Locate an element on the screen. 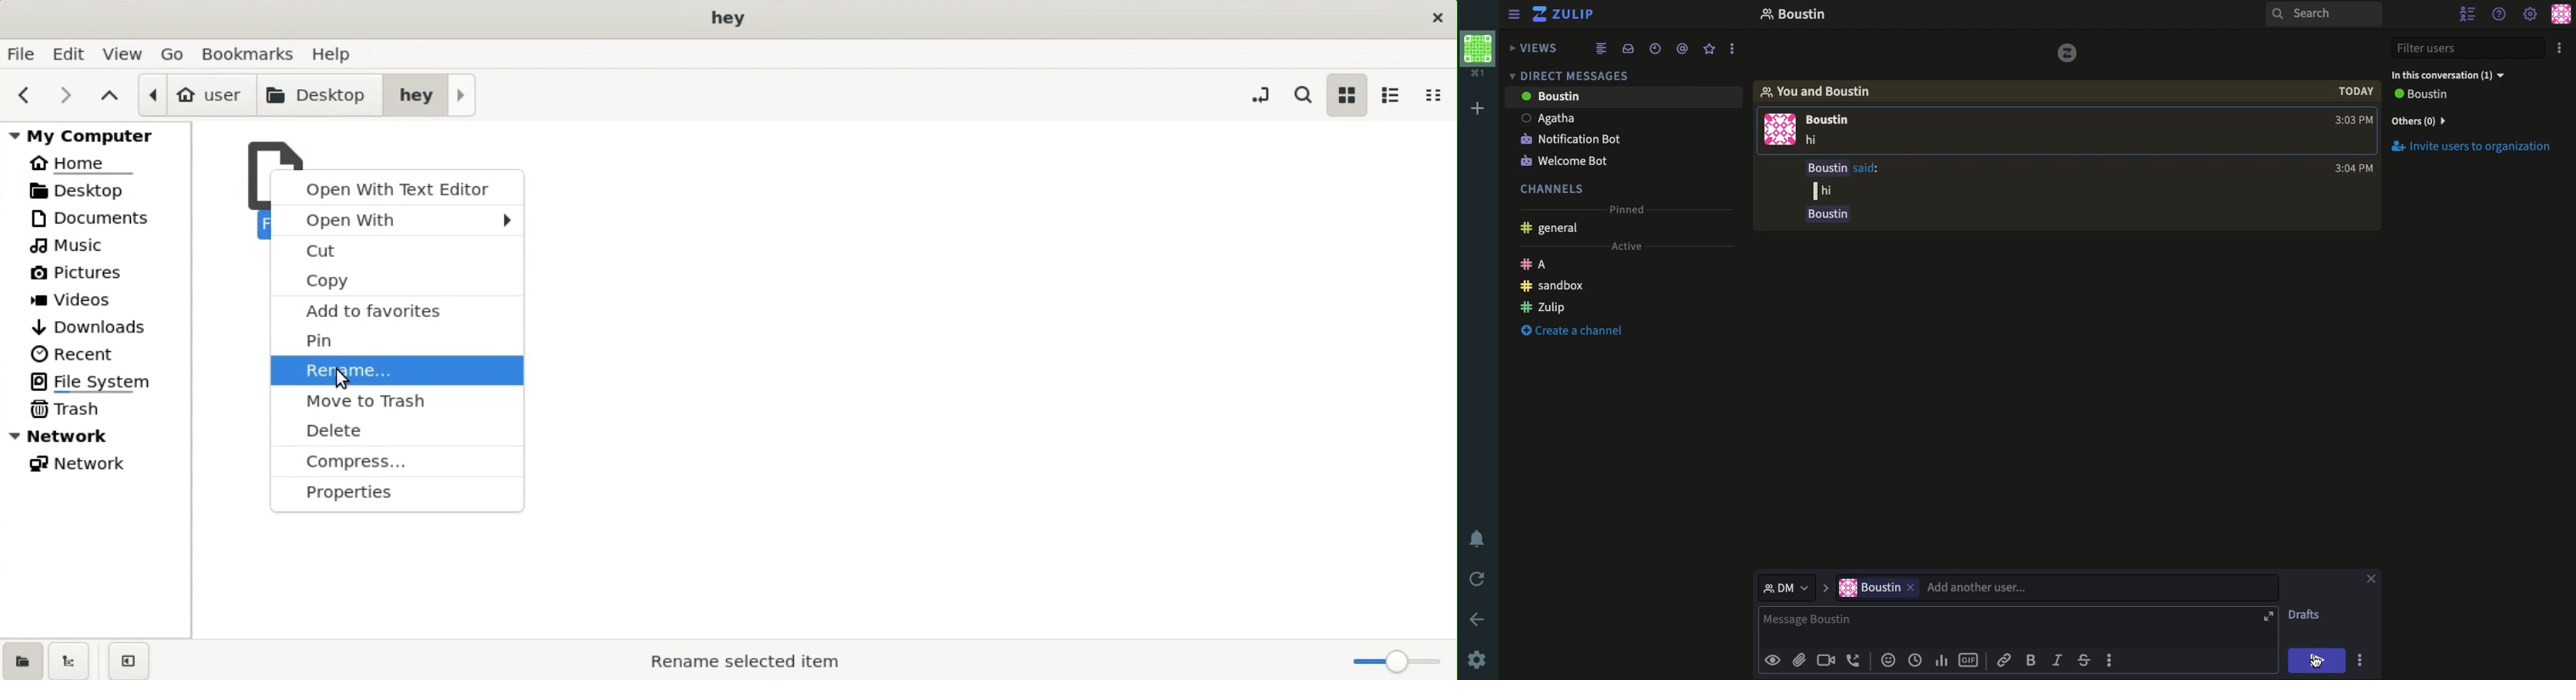  Active is located at coordinates (1632, 246).